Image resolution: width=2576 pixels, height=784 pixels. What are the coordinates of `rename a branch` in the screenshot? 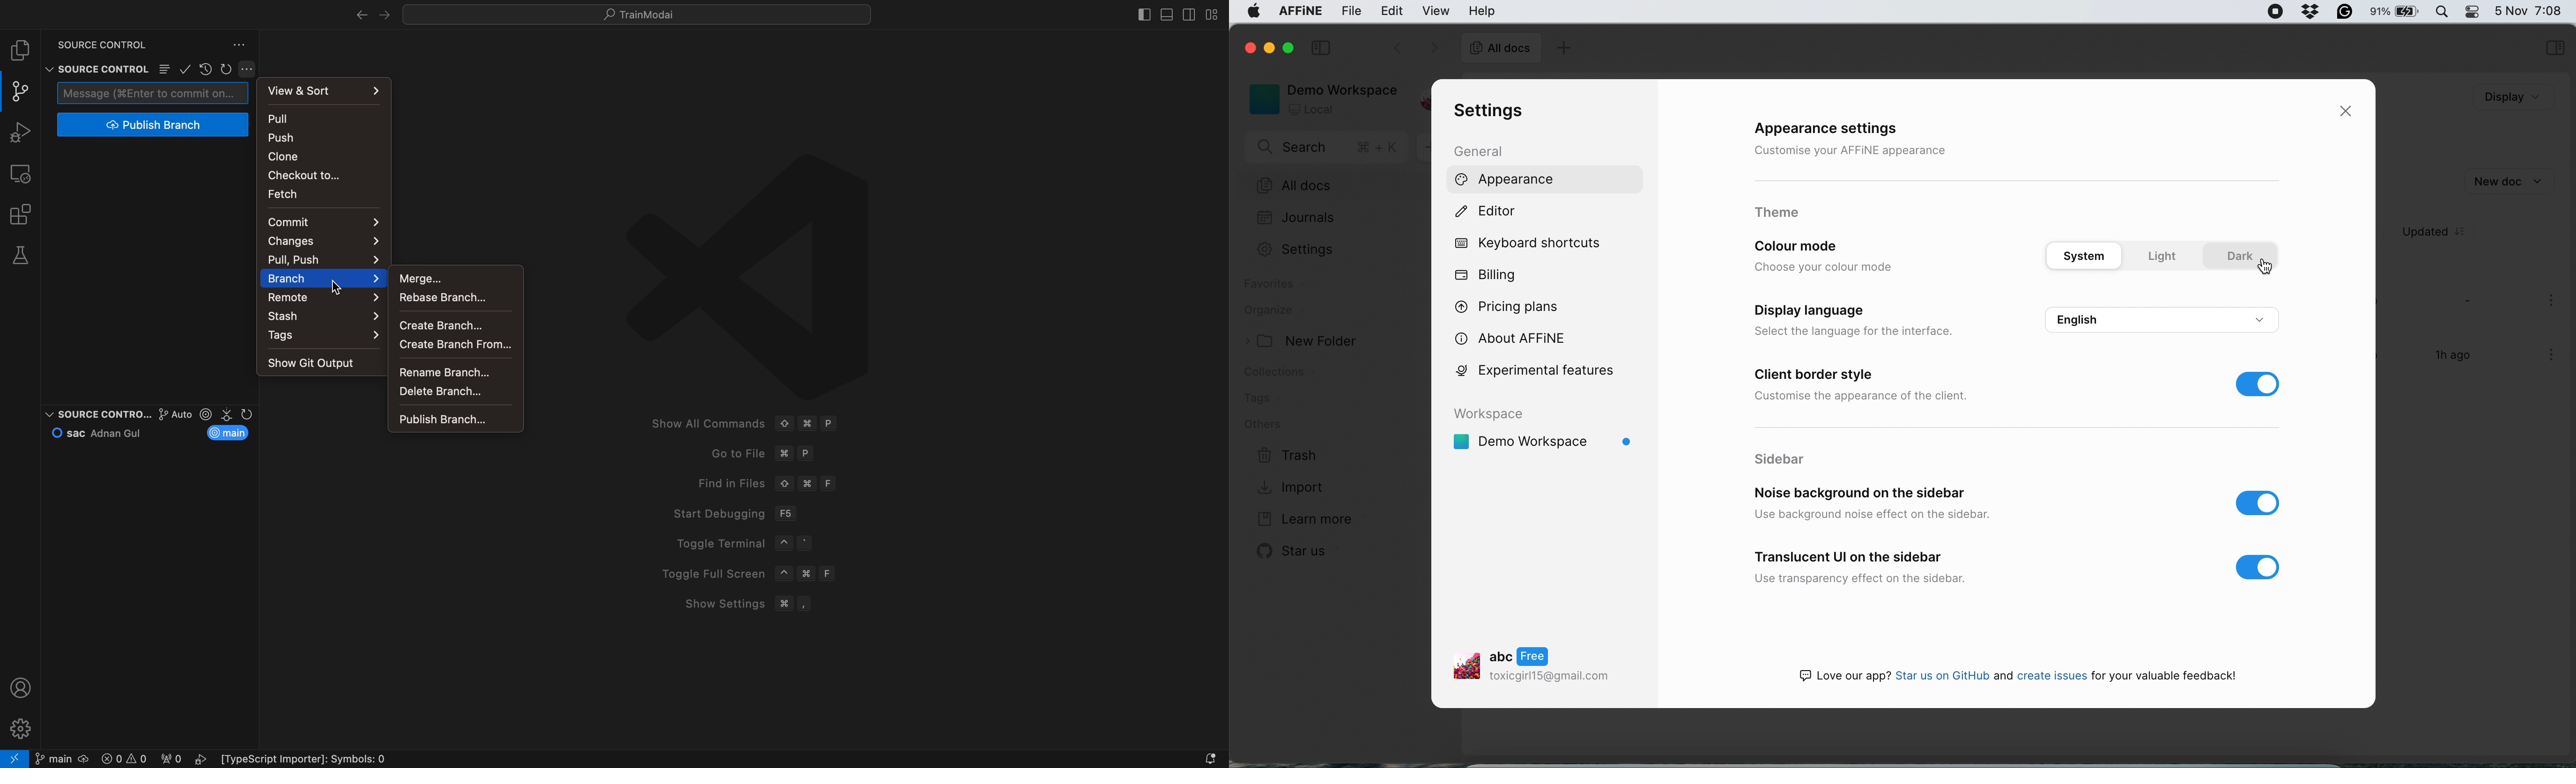 It's located at (452, 371).